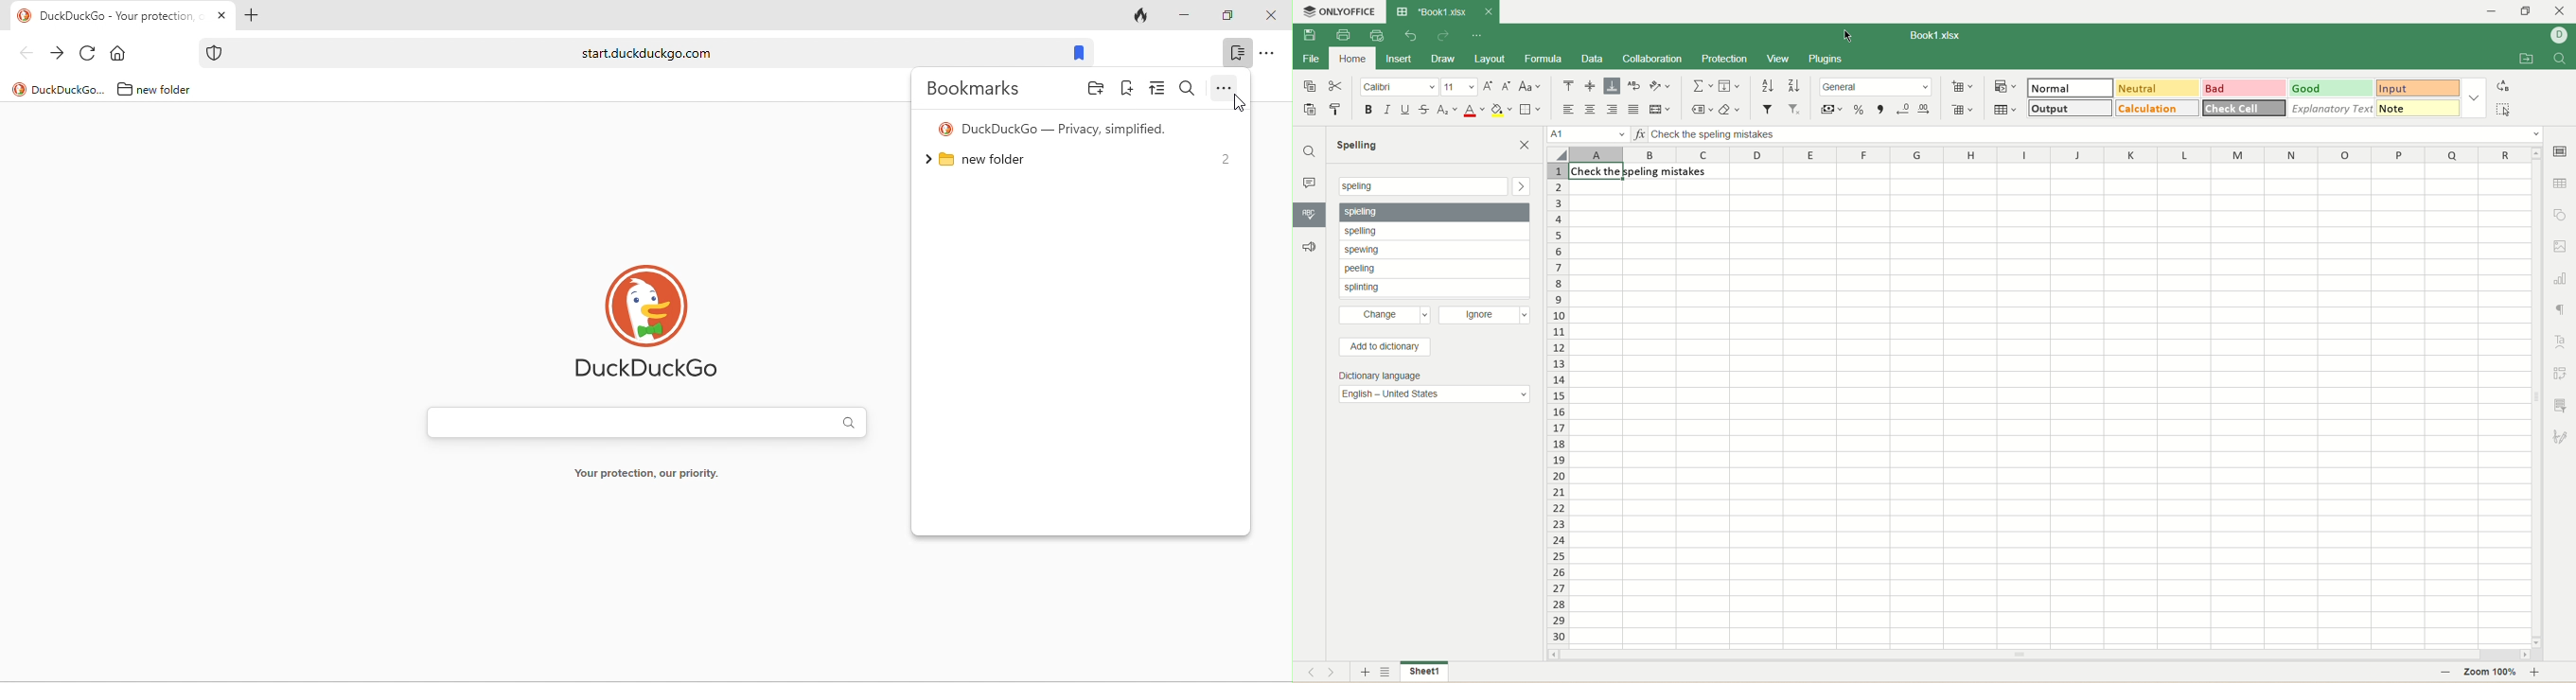 The height and width of the screenshot is (700, 2576). Describe the element at coordinates (1700, 108) in the screenshot. I see `named ranges` at that location.